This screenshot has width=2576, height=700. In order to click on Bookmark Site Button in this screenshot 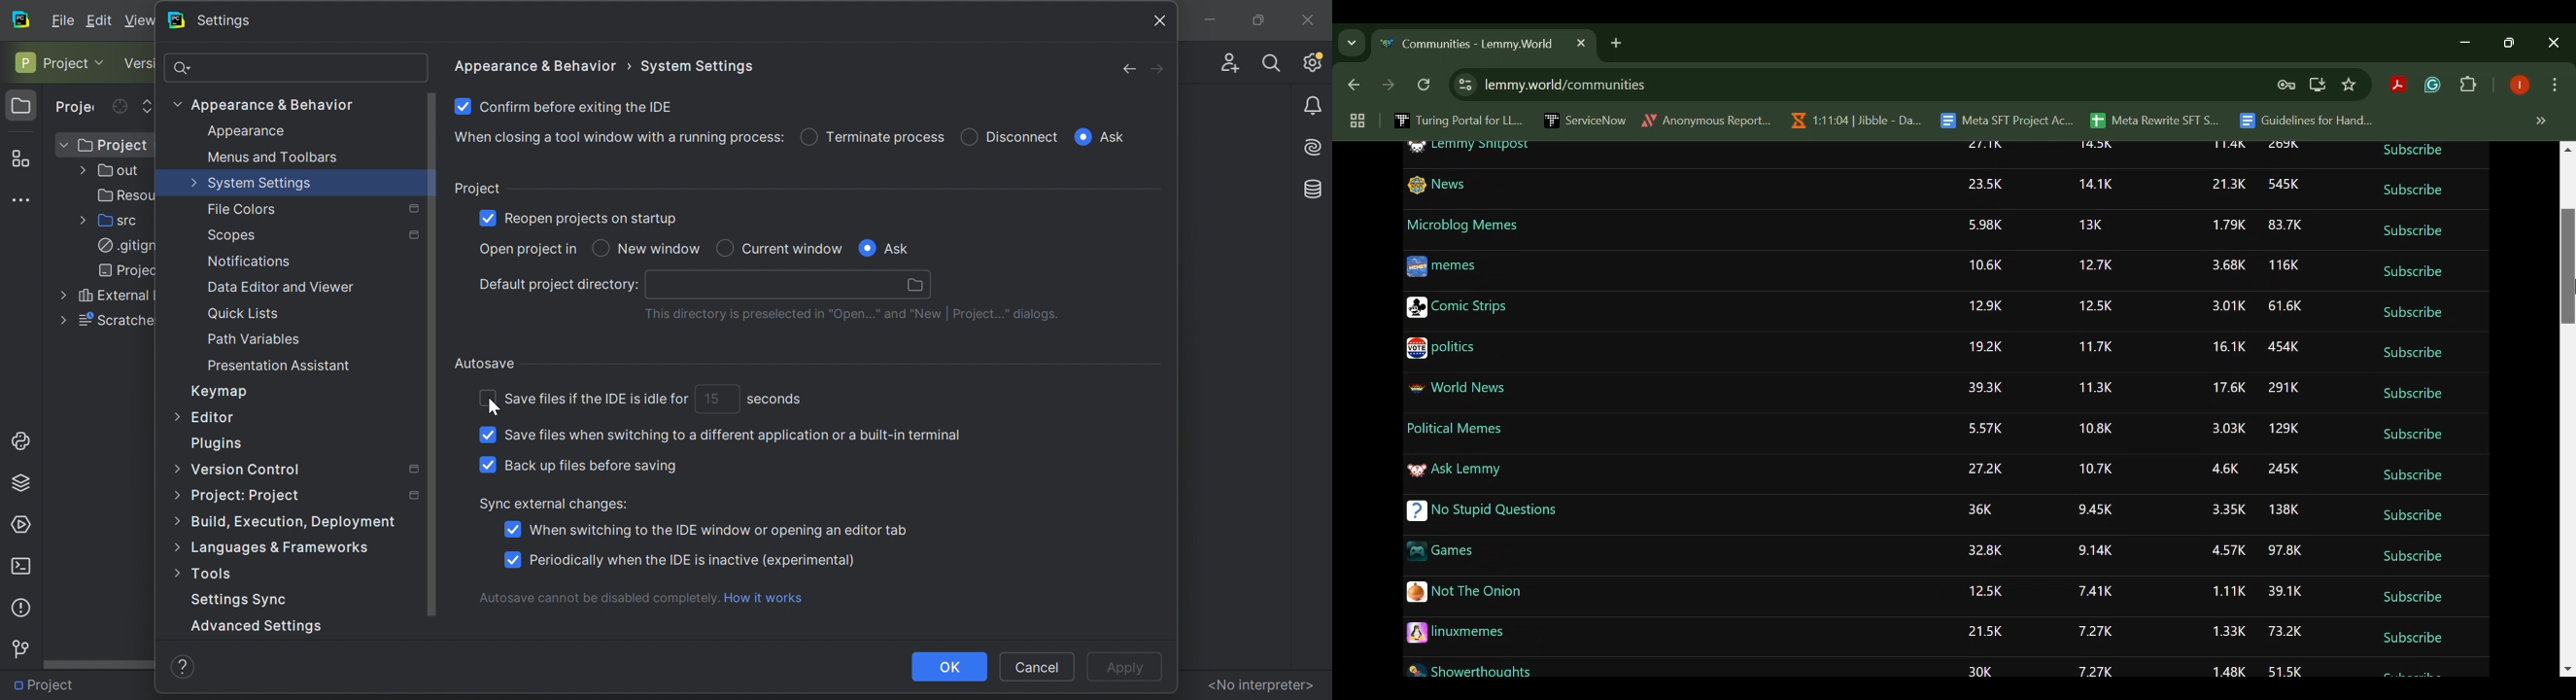, I will do `click(2349, 86)`.